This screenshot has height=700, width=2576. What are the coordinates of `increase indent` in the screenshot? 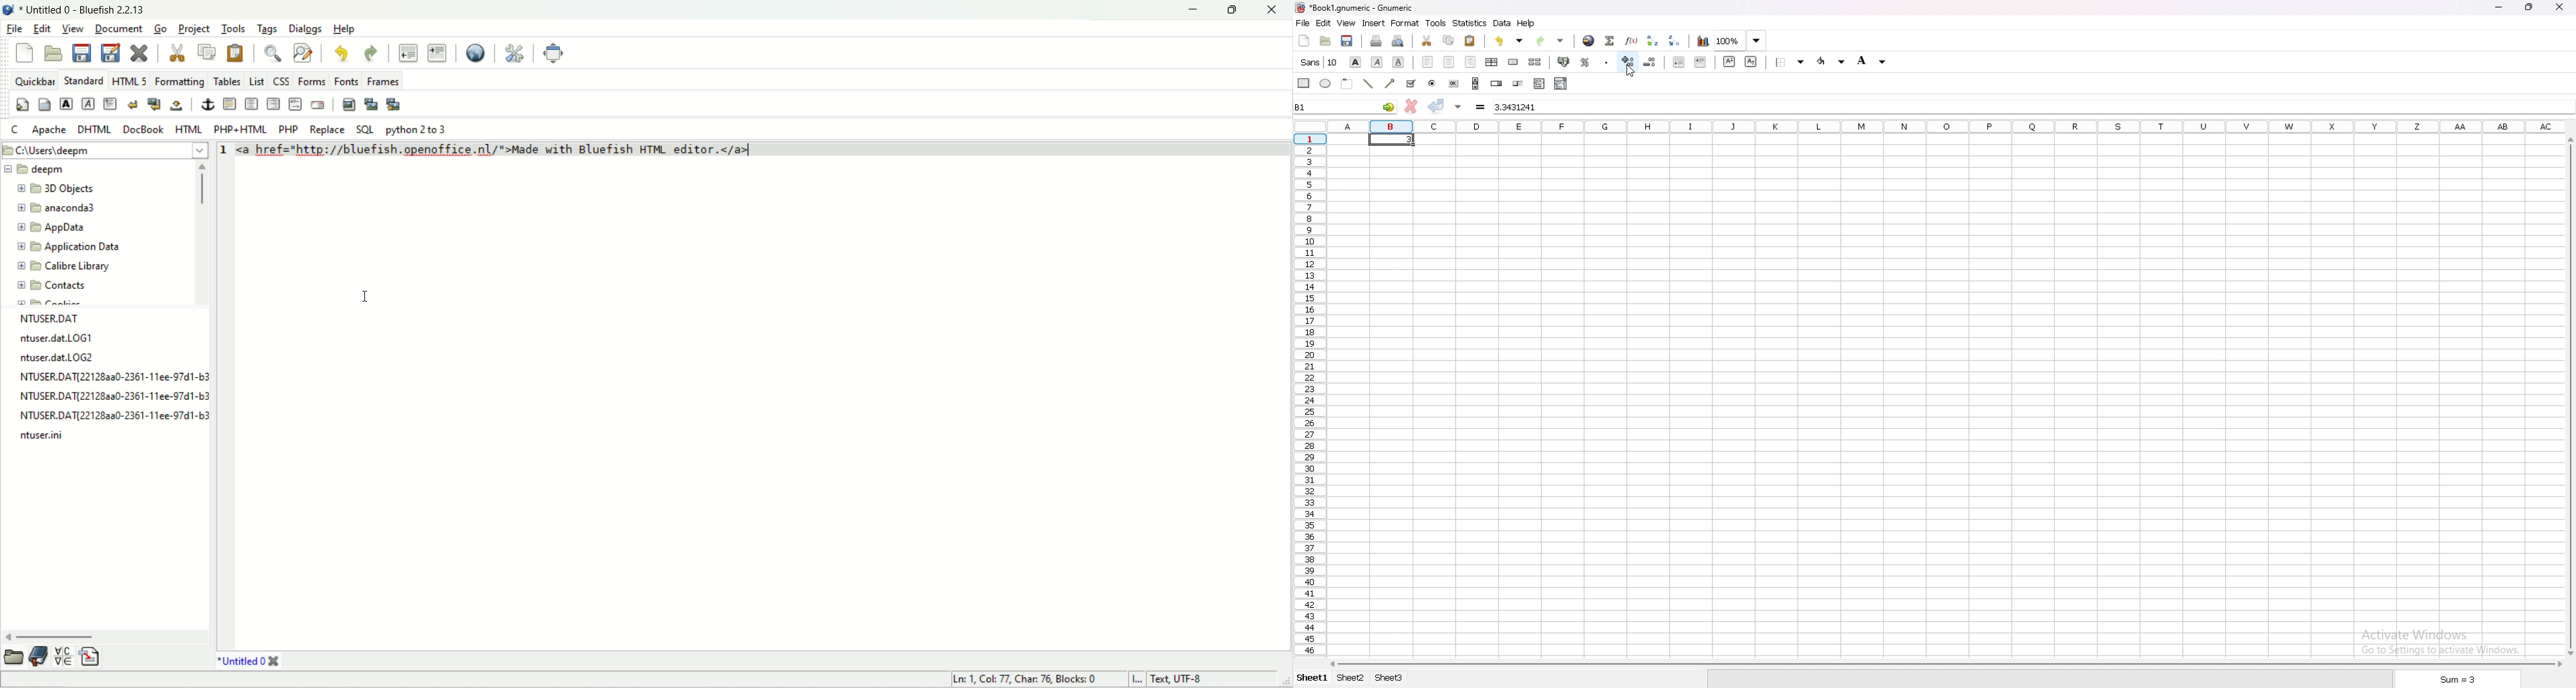 It's located at (1700, 63).